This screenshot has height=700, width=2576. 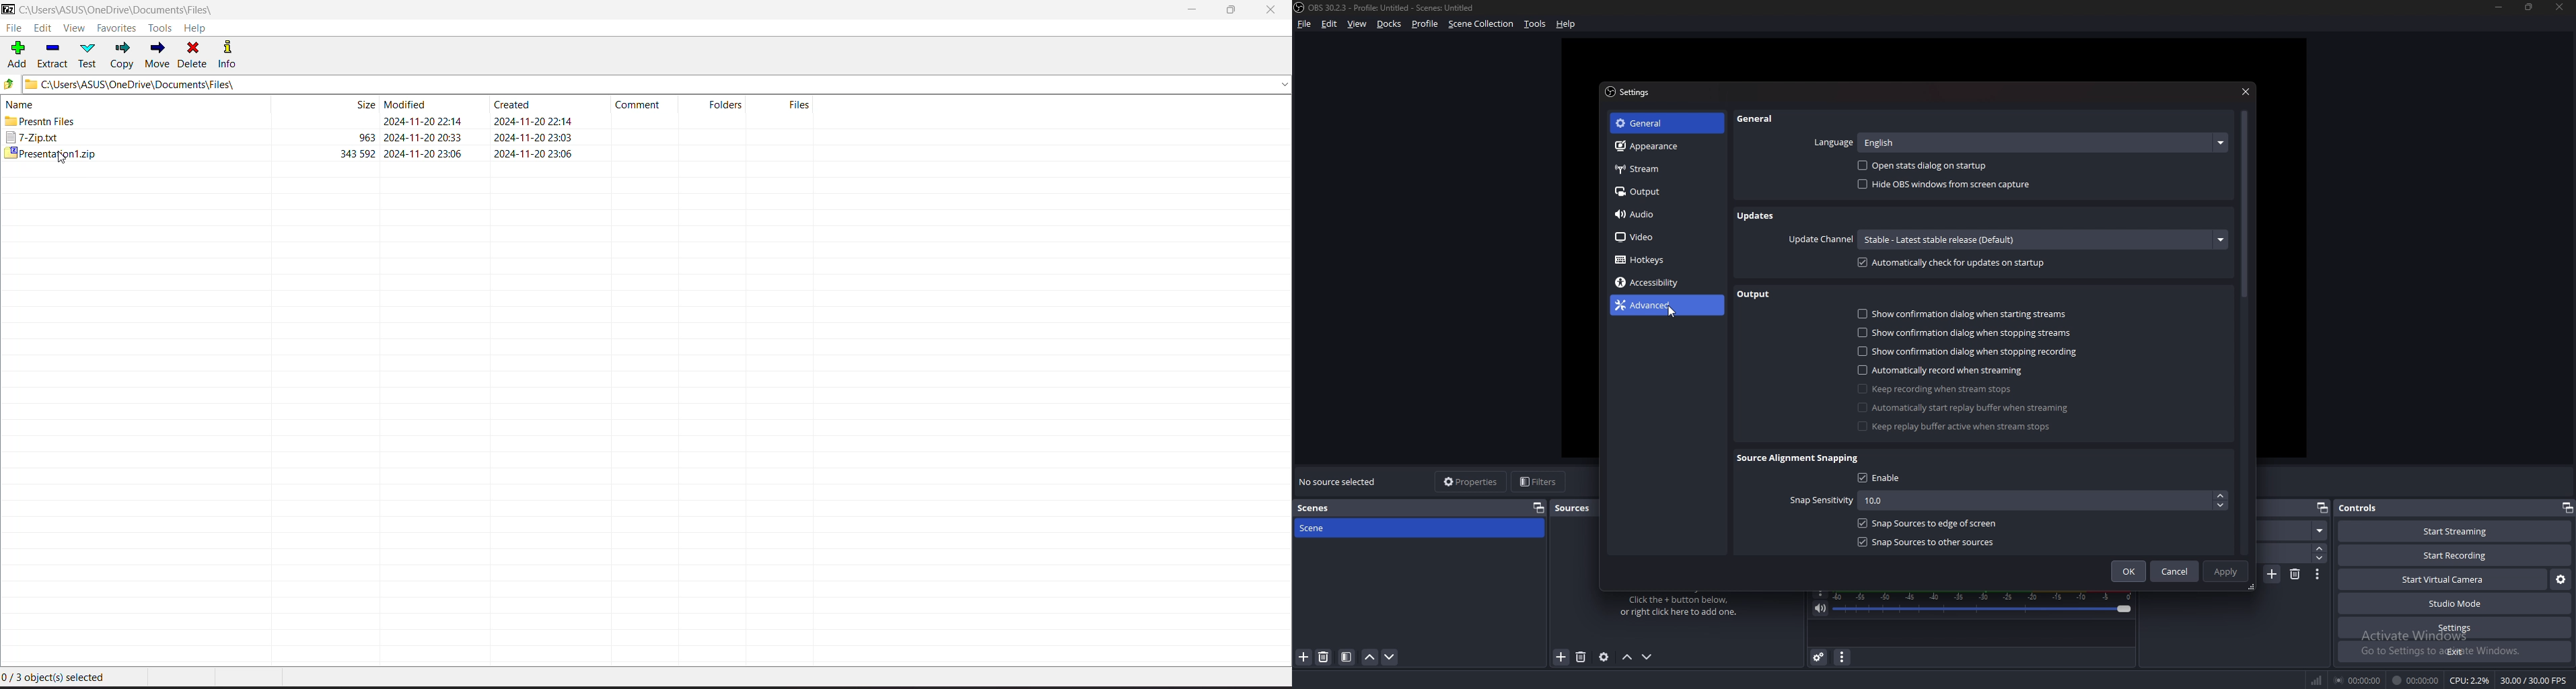 What do you see at coordinates (1966, 352) in the screenshot?
I see `Show confirmation dialog when stopping recording` at bounding box center [1966, 352].